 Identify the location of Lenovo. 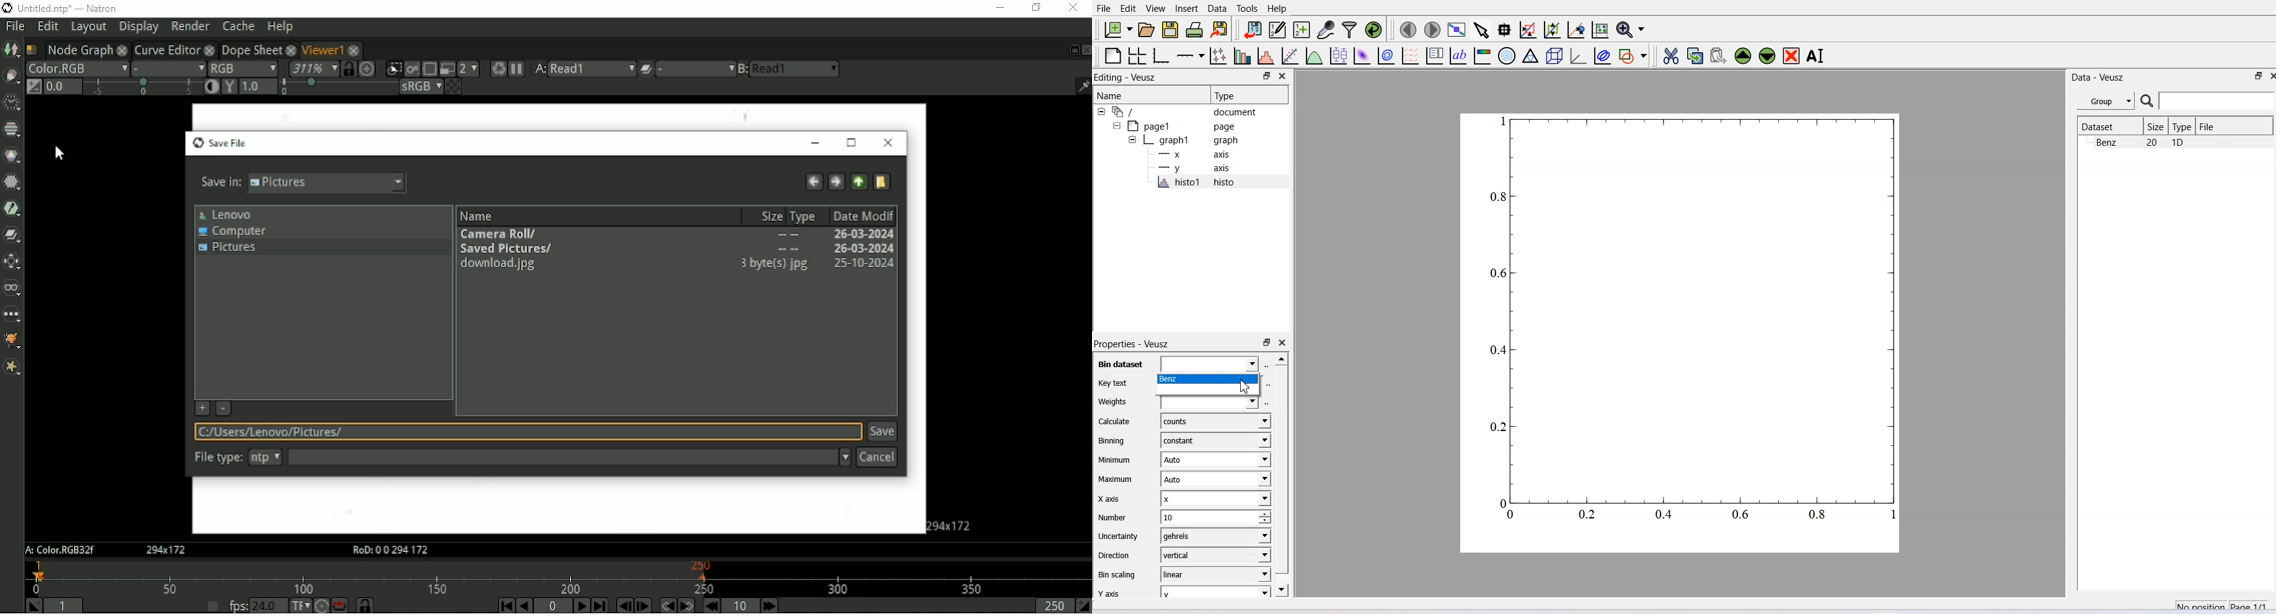
(225, 215).